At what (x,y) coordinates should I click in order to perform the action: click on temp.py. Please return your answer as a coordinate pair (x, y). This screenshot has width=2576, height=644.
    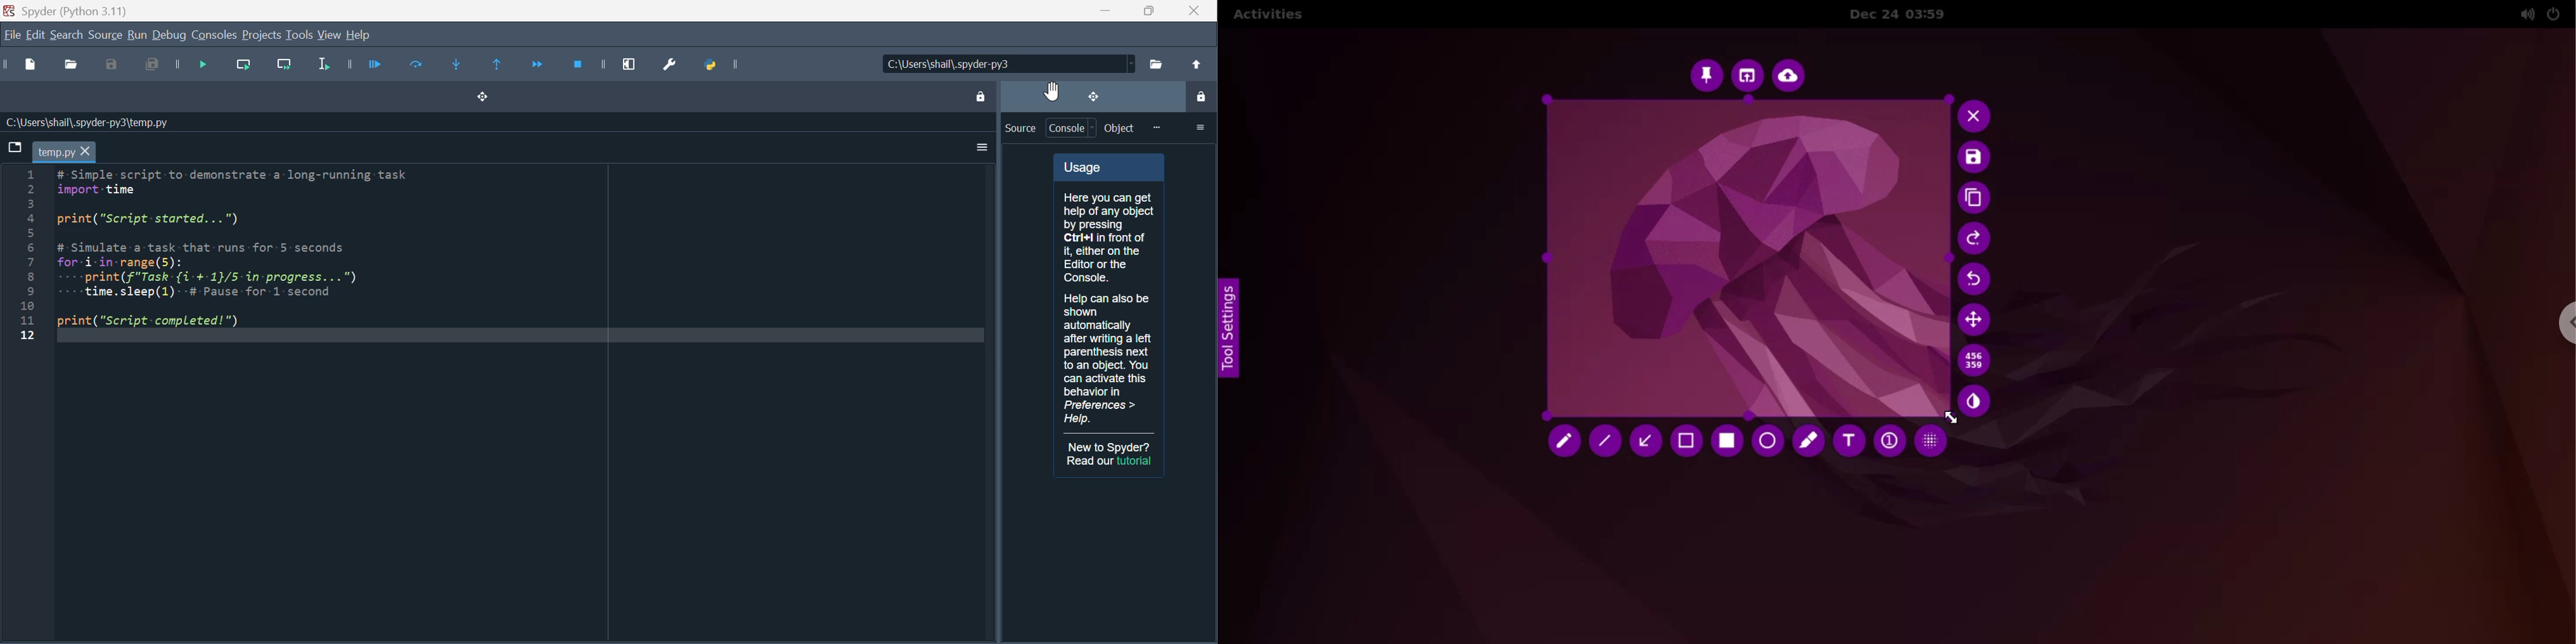
    Looking at the image, I should click on (64, 151).